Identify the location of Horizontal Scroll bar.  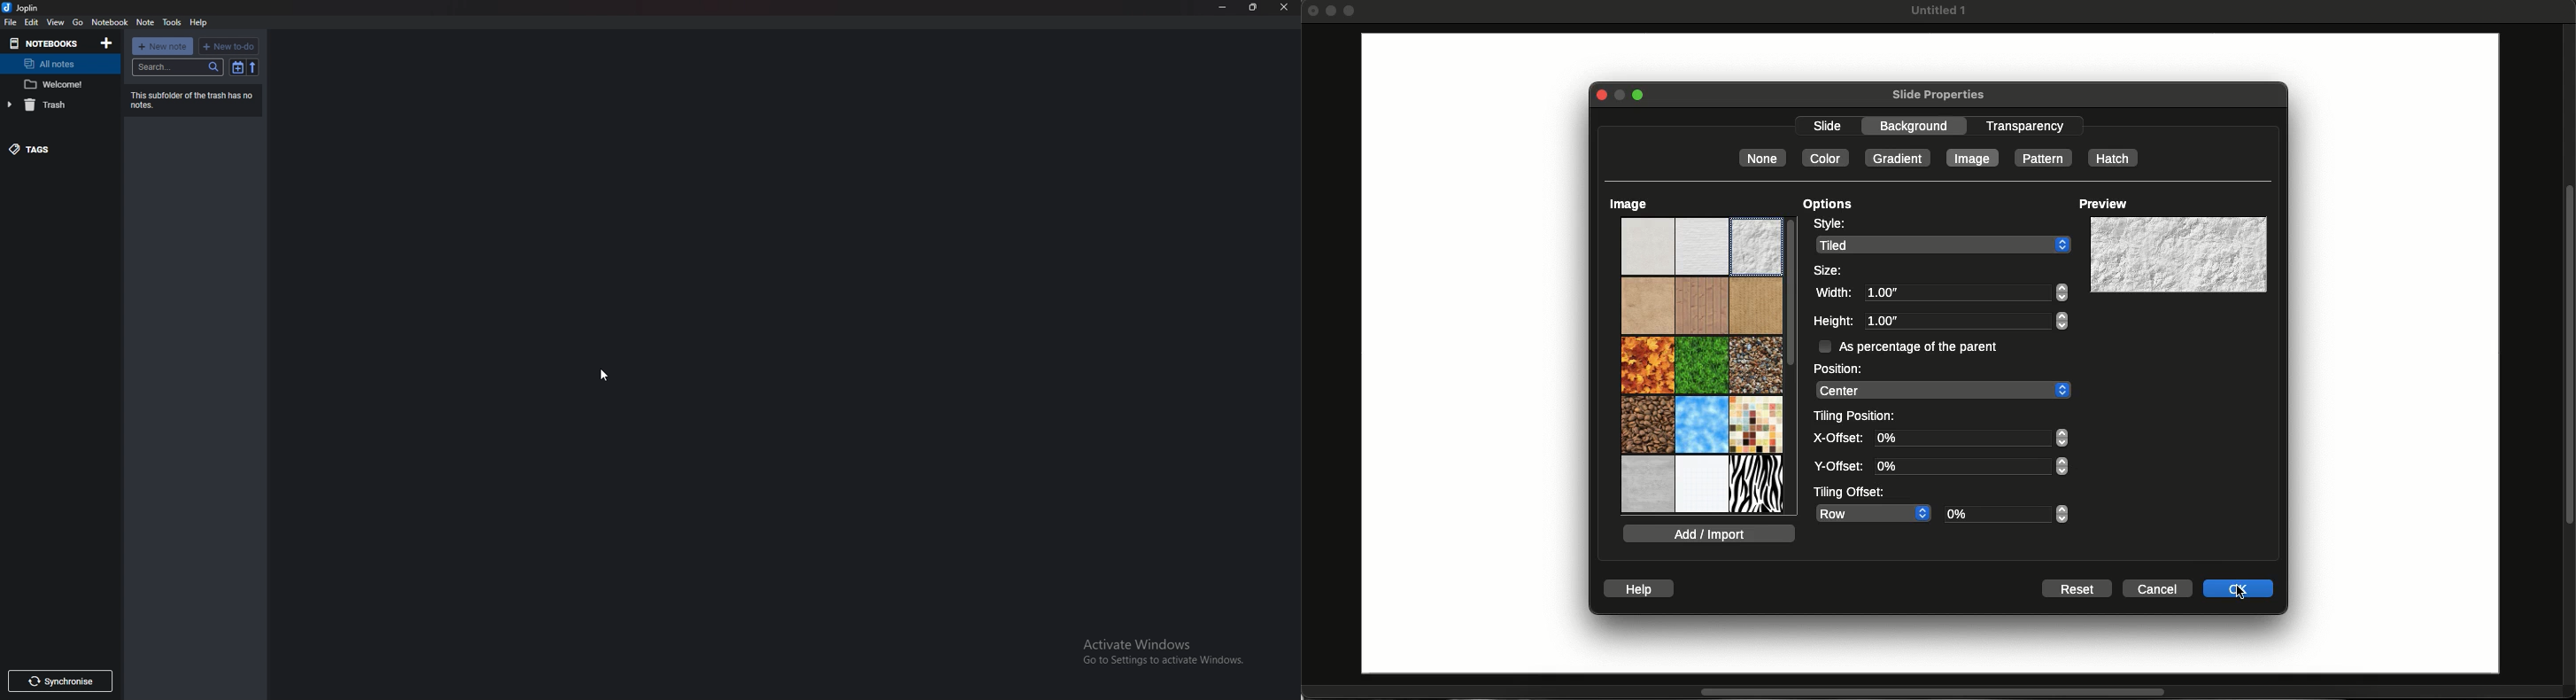
(1922, 693).